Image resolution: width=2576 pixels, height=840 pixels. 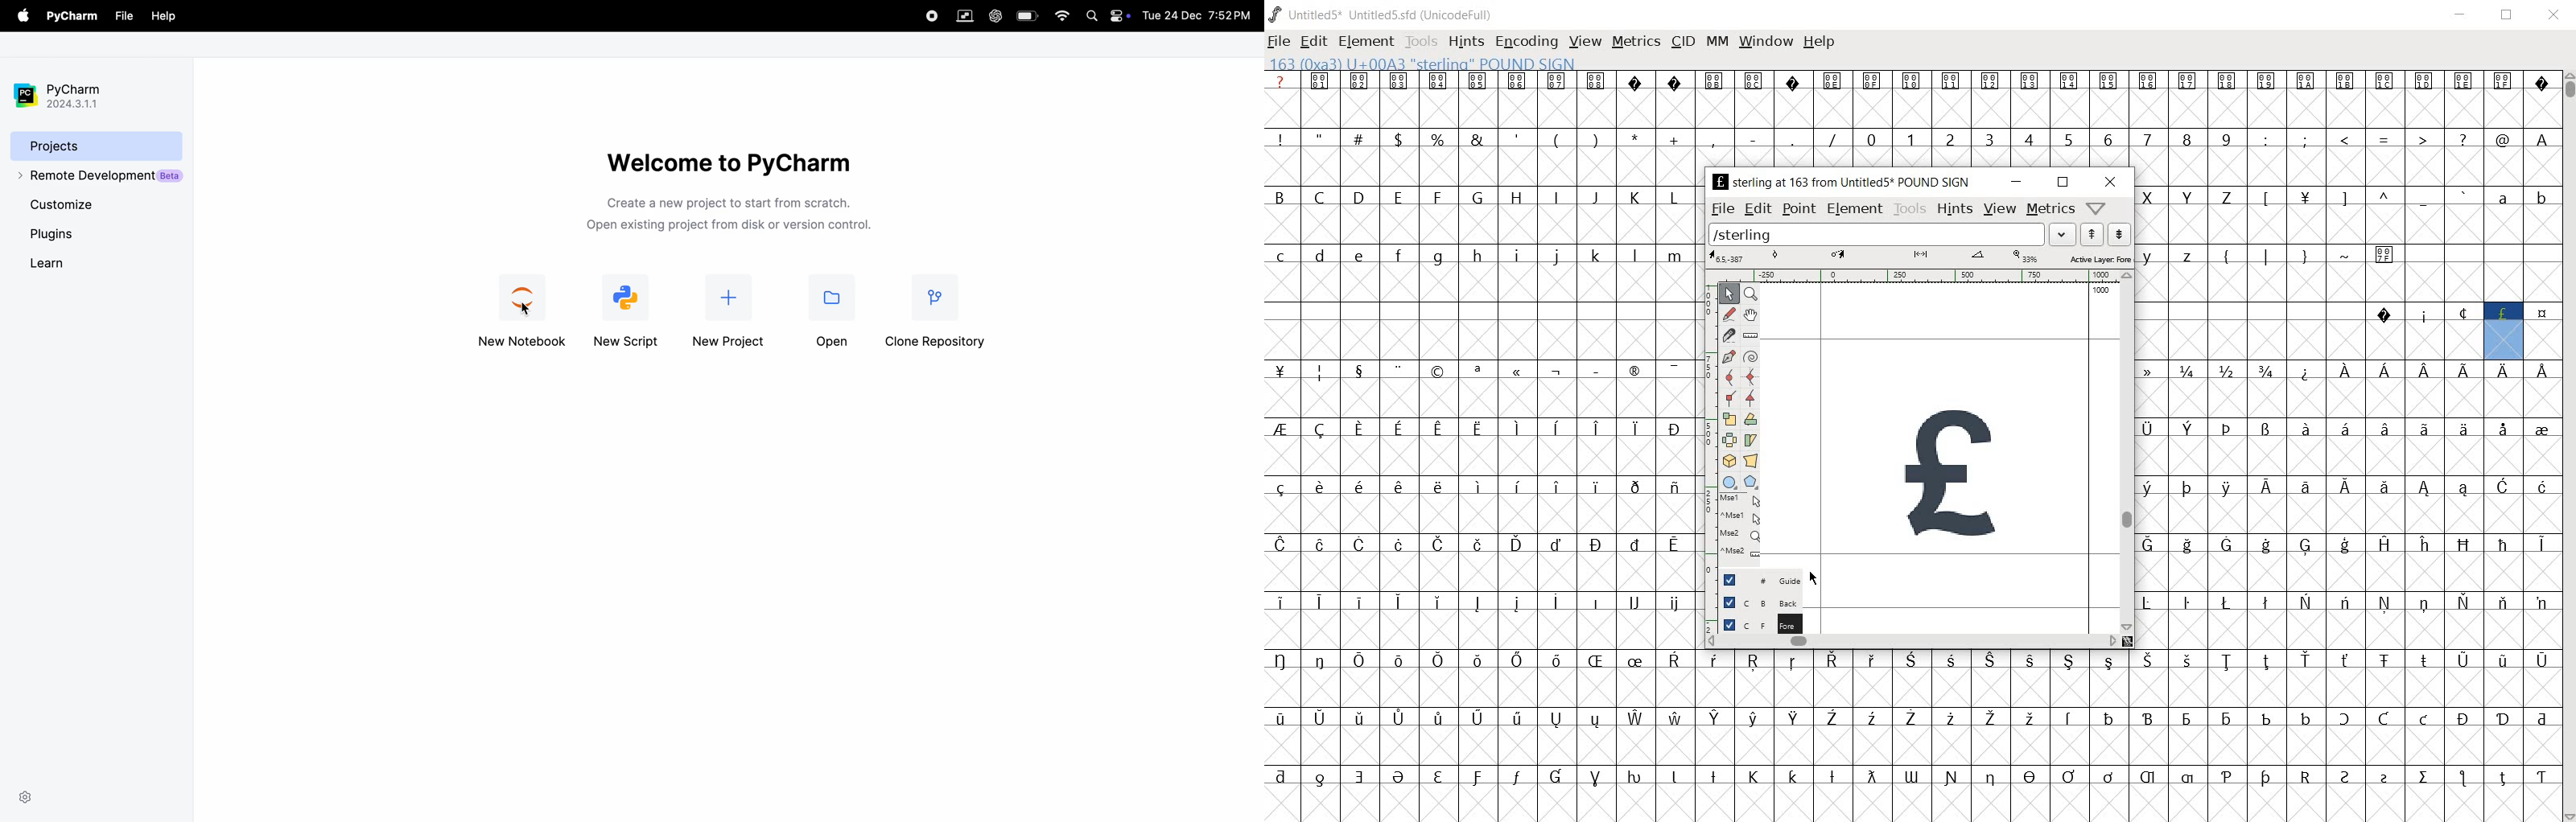 What do you see at coordinates (1731, 316) in the screenshot?
I see `freehand` at bounding box center [1731, 316].